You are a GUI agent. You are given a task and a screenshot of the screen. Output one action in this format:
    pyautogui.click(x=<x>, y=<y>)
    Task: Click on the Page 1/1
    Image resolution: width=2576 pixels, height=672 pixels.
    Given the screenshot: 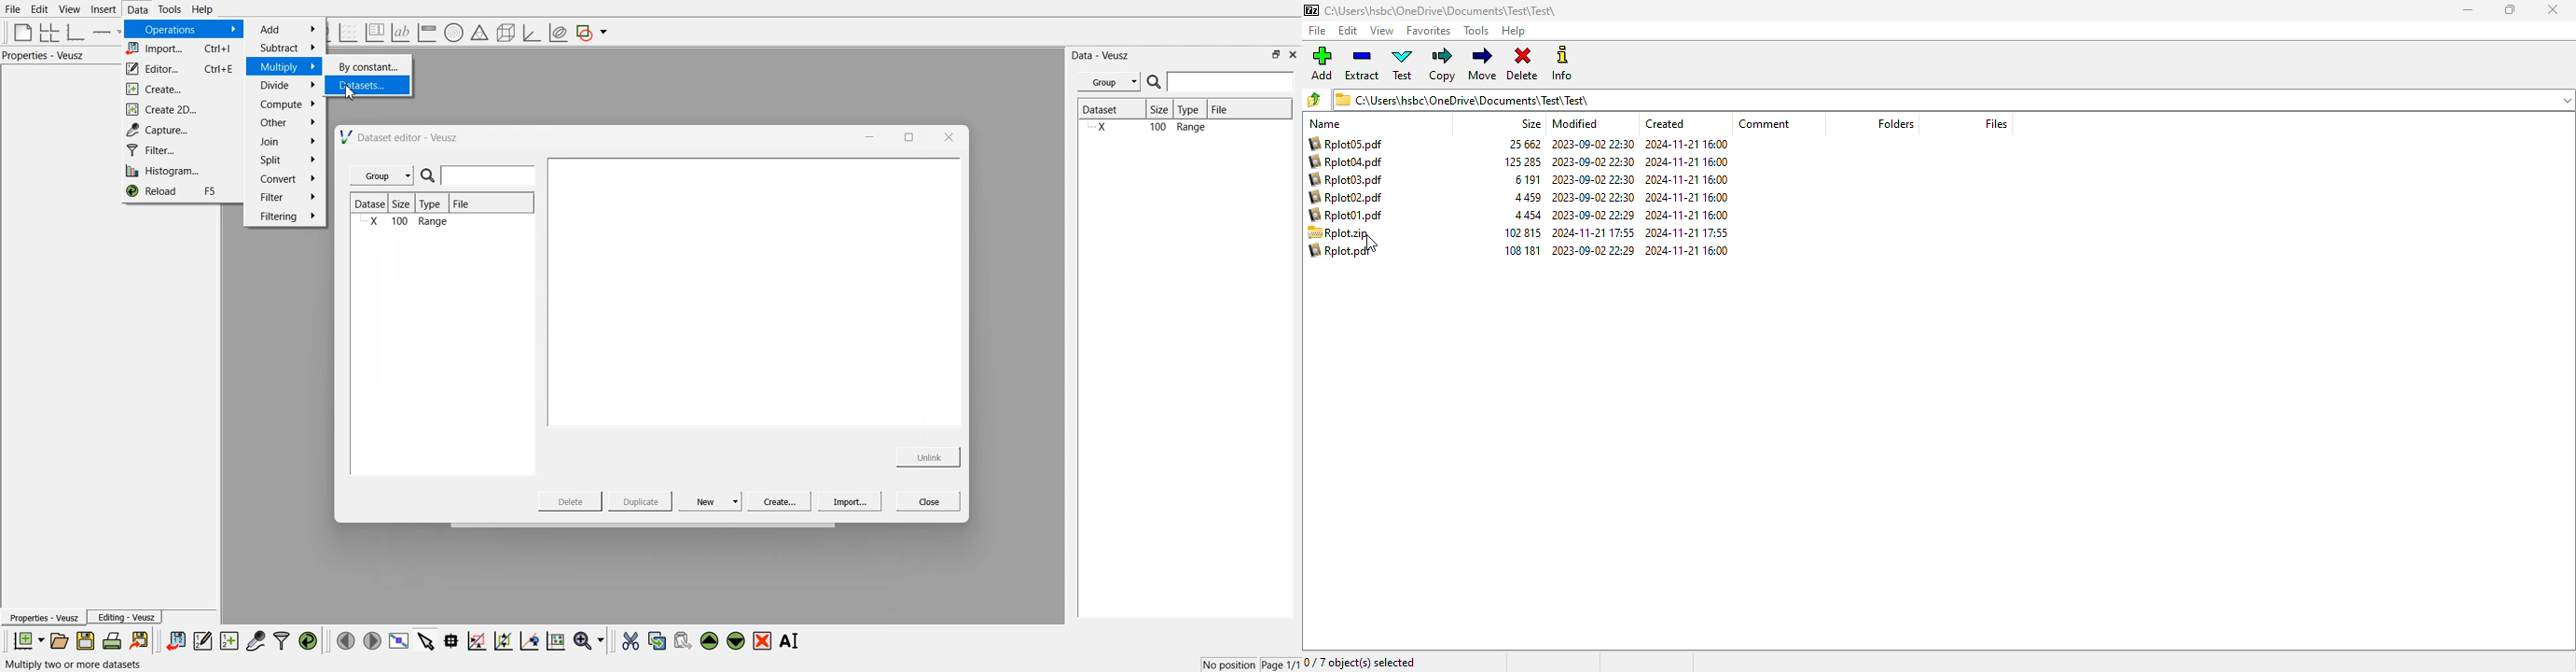 What is the action you would take?
    pyautogui.click(x=1282, y=665)
    